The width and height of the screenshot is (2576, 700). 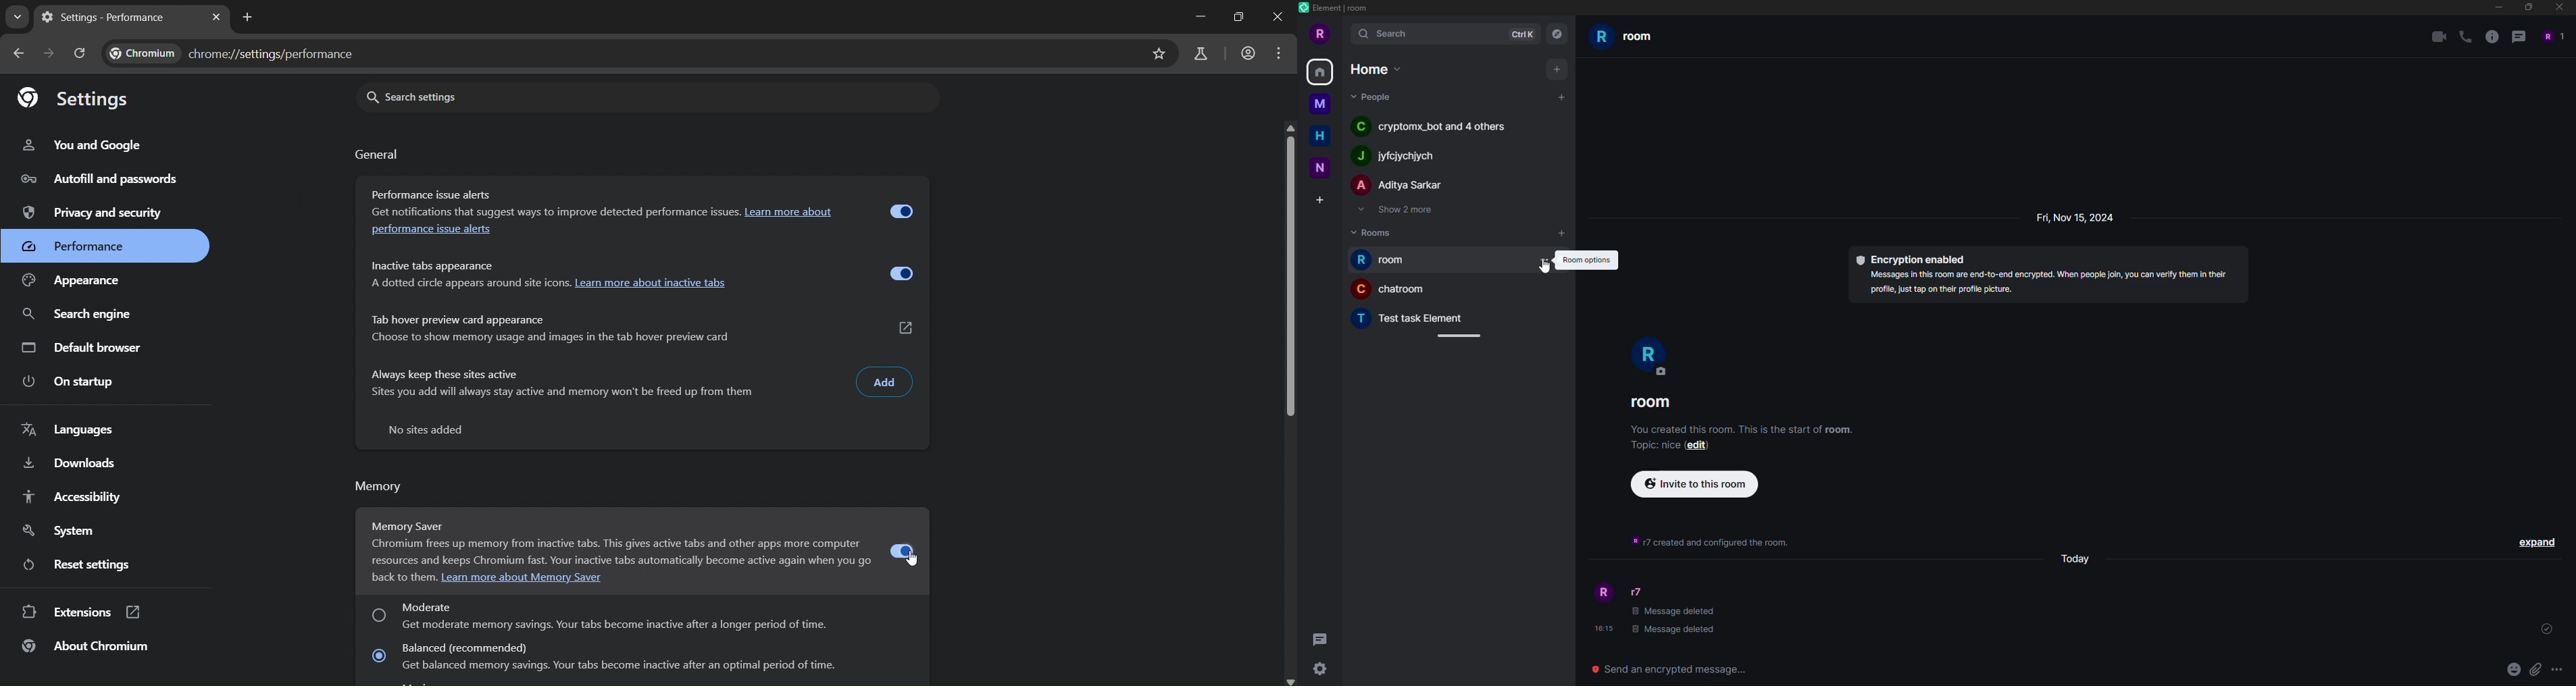 I want to click on n, so click(x=1321, y=166).